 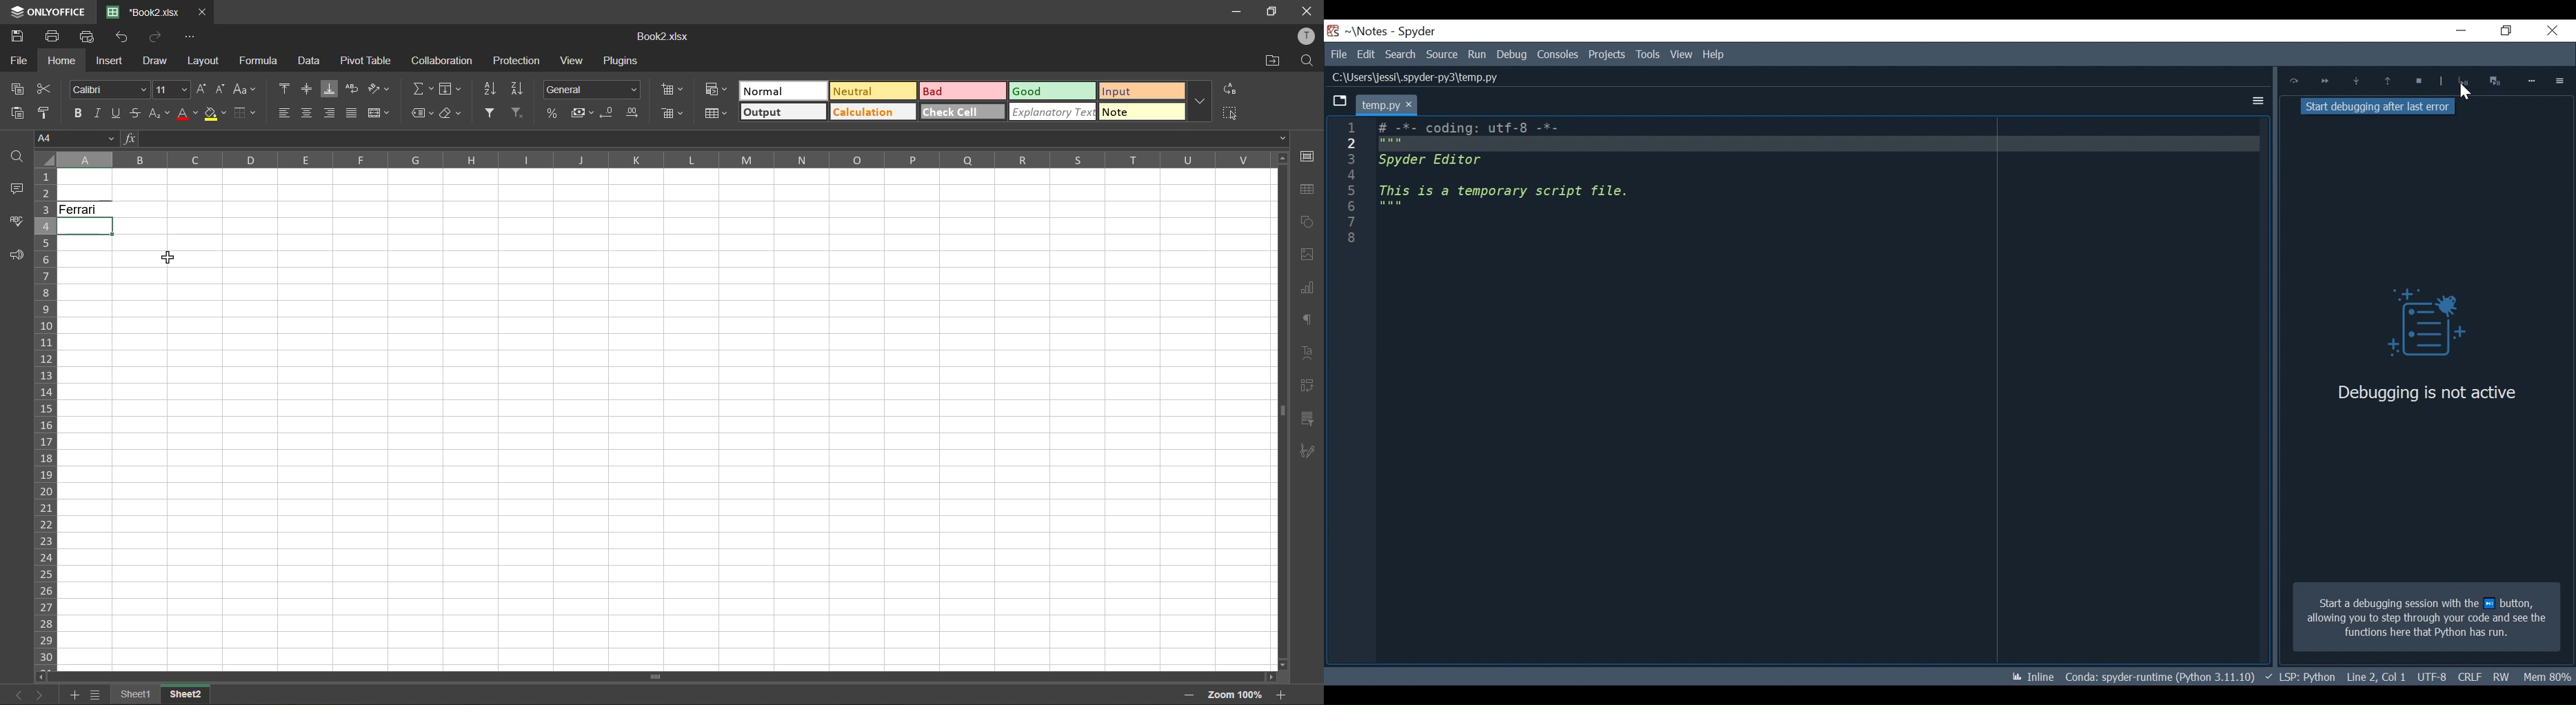 I want to click on File Encoding, so click(x=2470, y=678).